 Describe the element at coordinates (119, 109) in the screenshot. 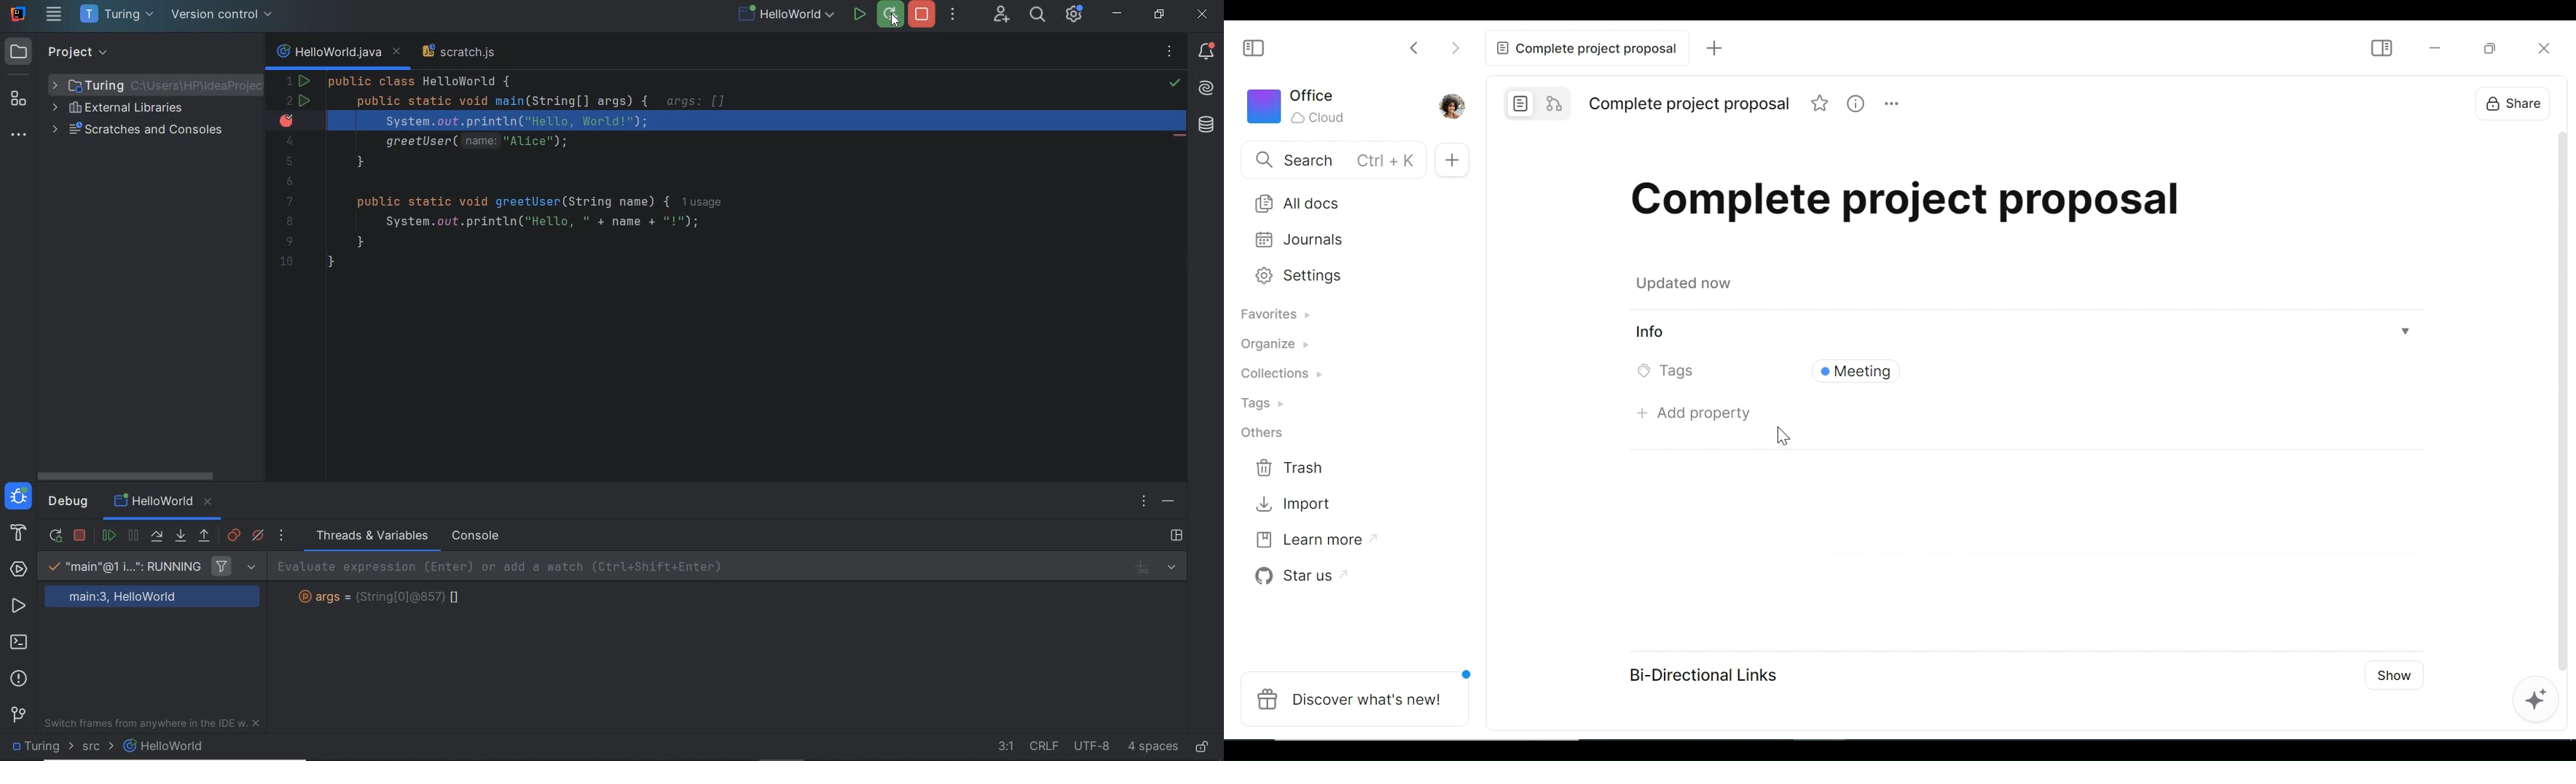

I see `external libraries` at that location.